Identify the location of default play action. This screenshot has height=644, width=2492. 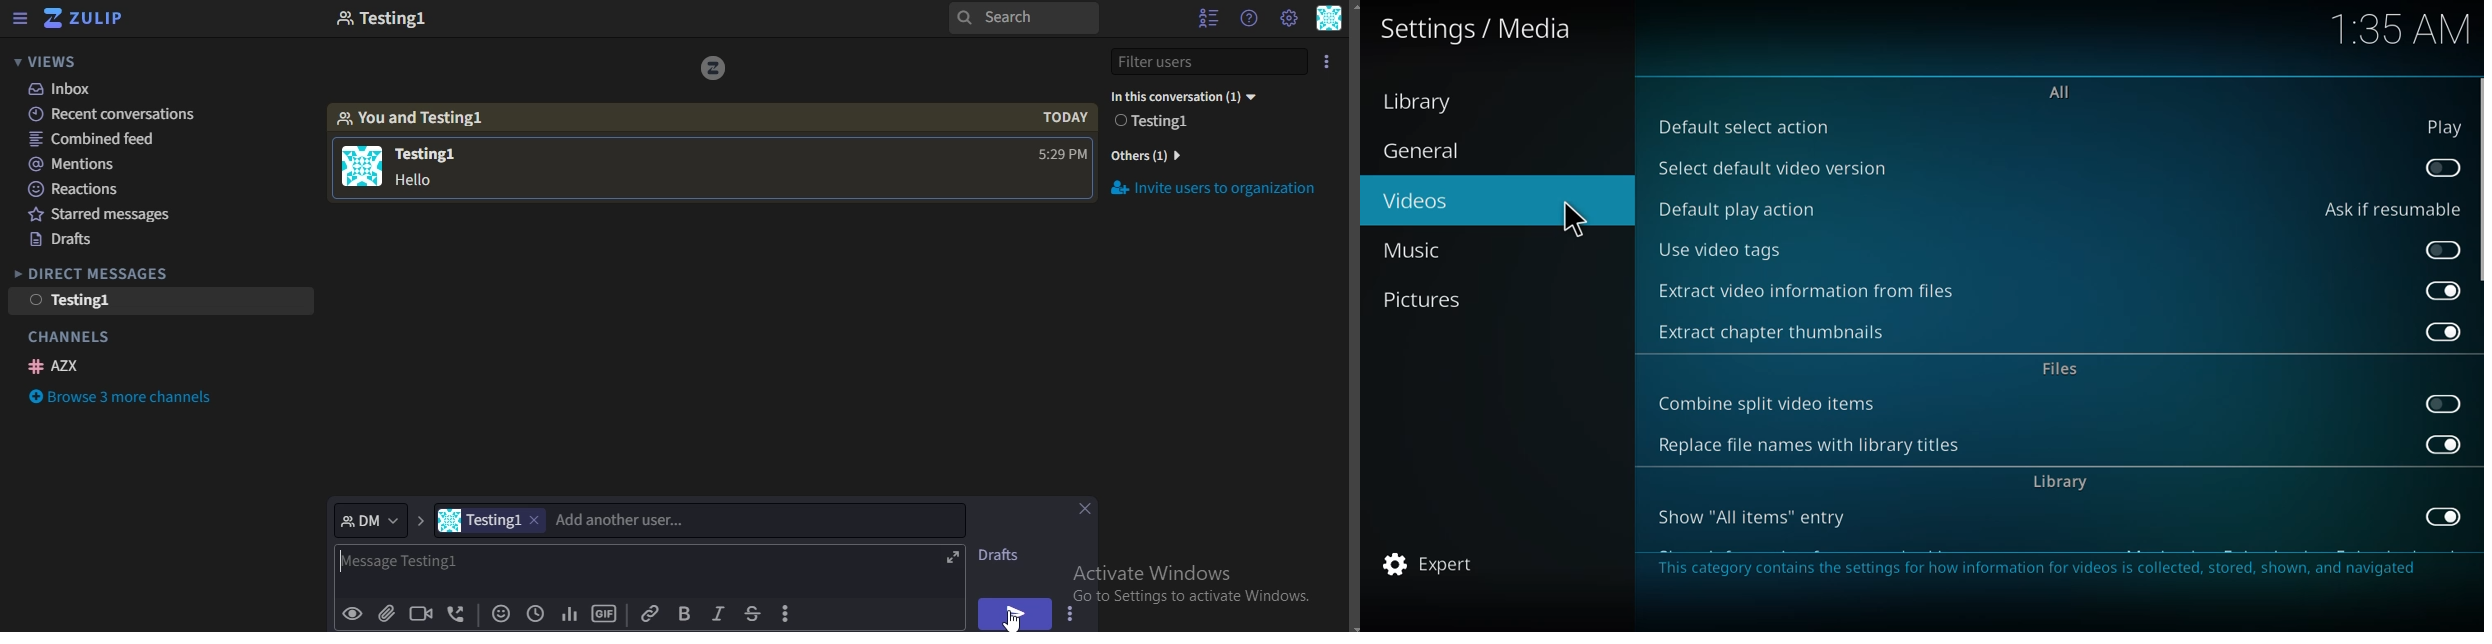
(1739, 208).